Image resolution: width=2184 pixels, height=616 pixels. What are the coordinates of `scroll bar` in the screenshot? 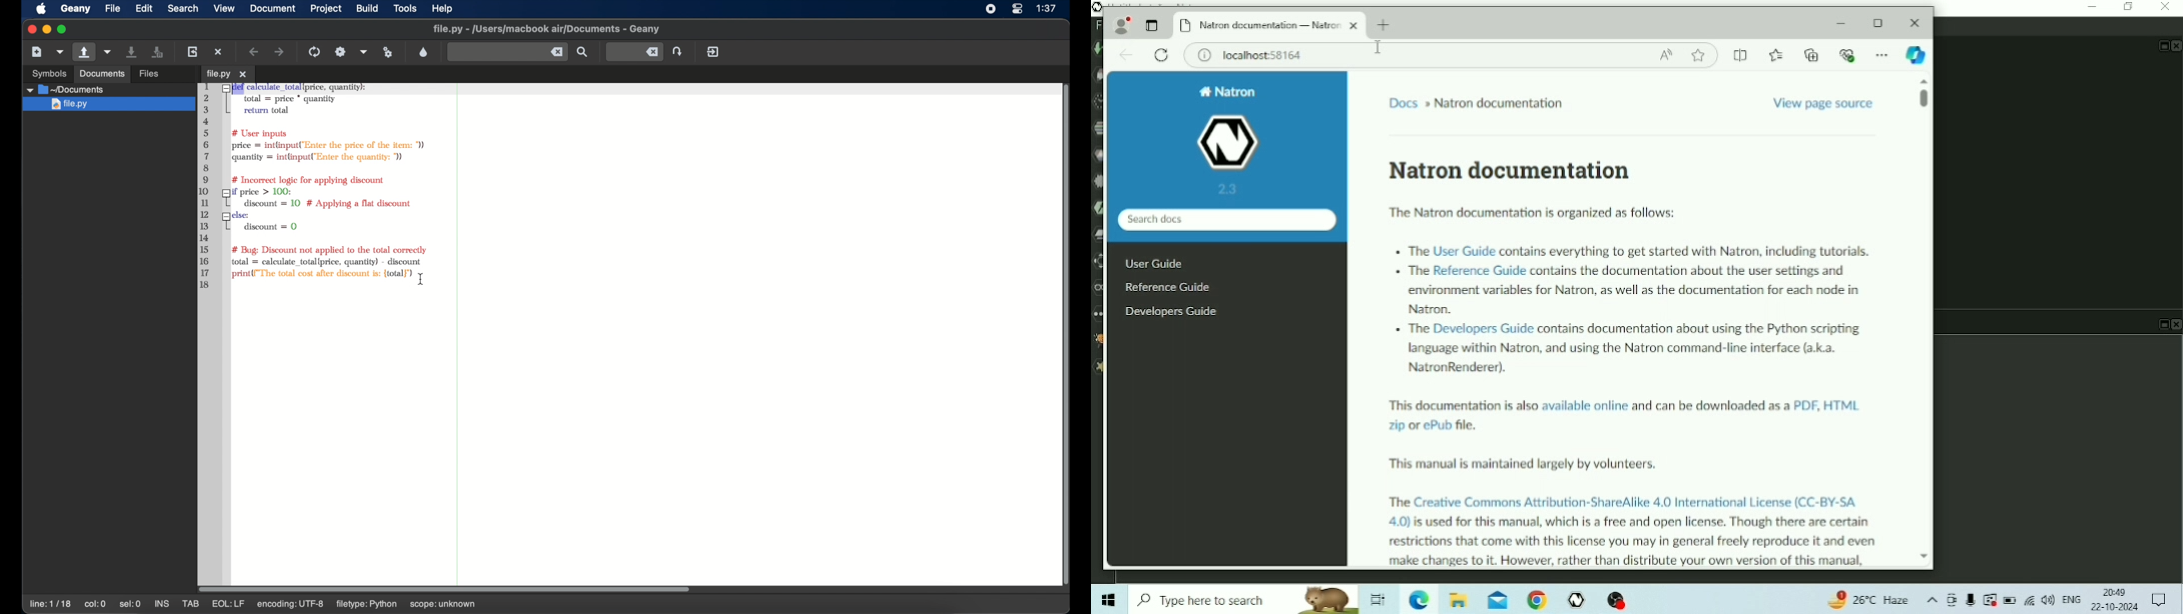 It's located at (1063, 333).